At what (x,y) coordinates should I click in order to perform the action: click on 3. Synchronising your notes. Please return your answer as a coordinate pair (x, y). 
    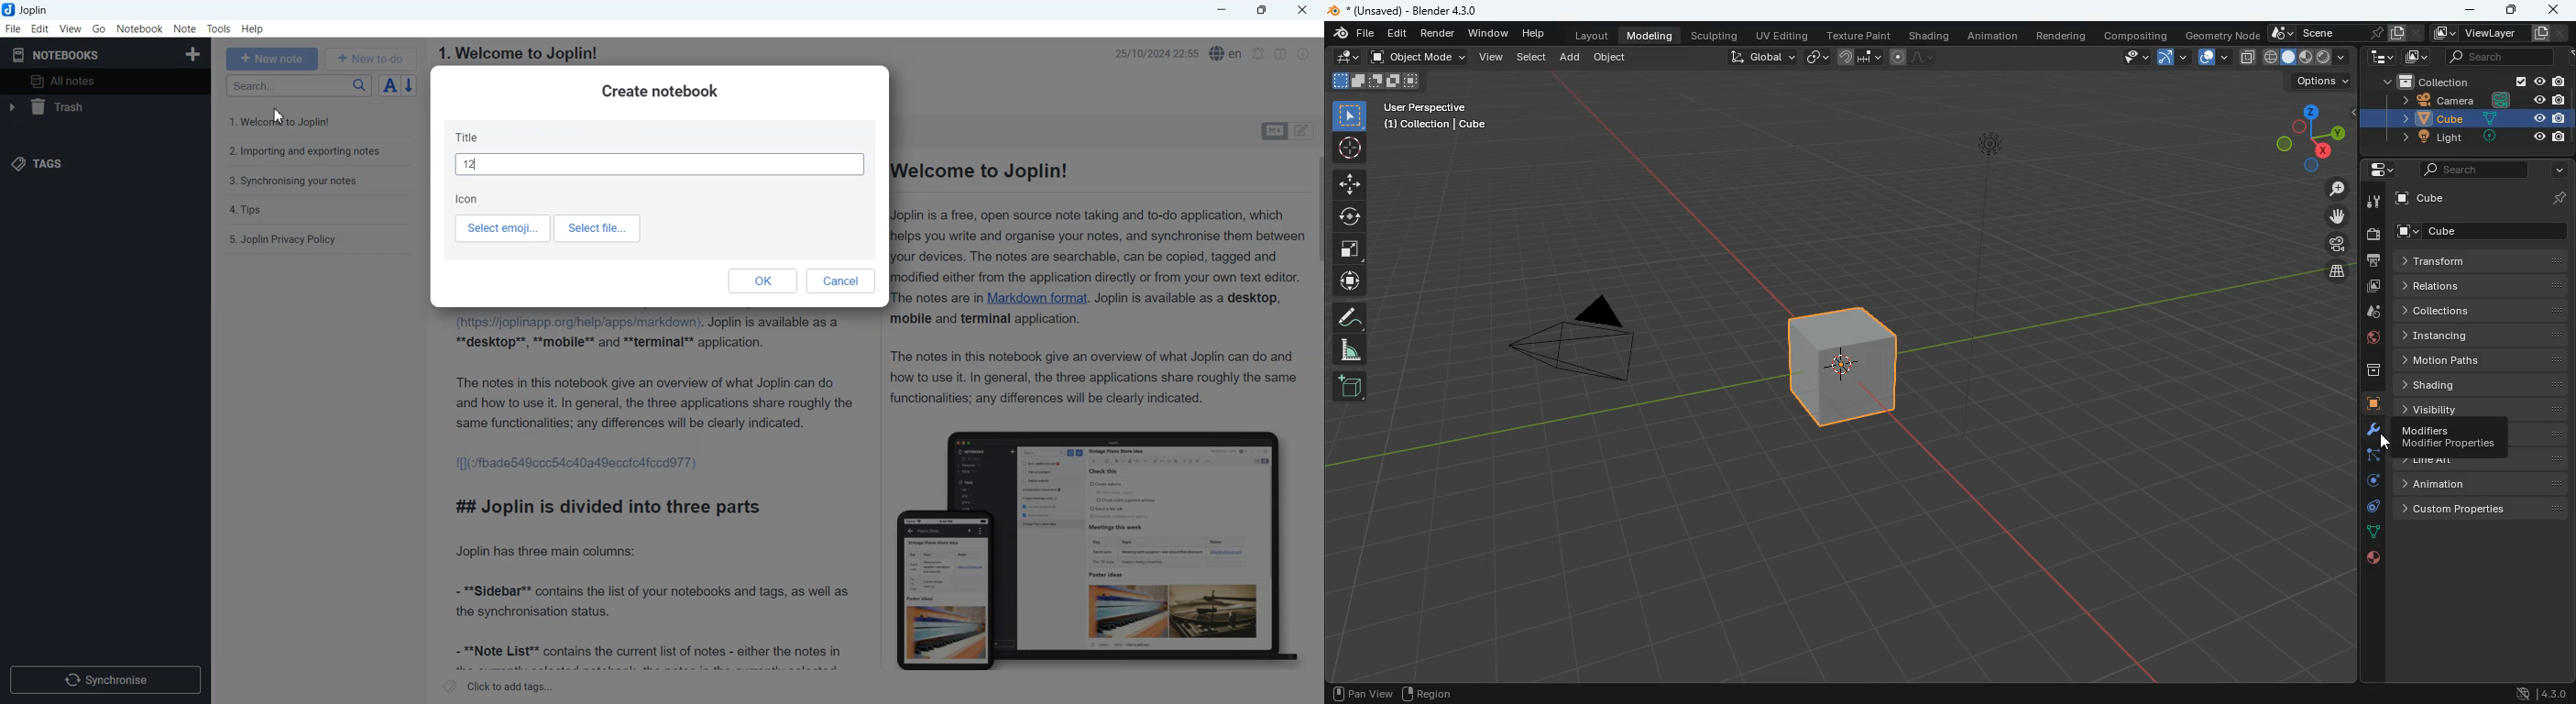
    Looking at the image, I should click on (293, 182).